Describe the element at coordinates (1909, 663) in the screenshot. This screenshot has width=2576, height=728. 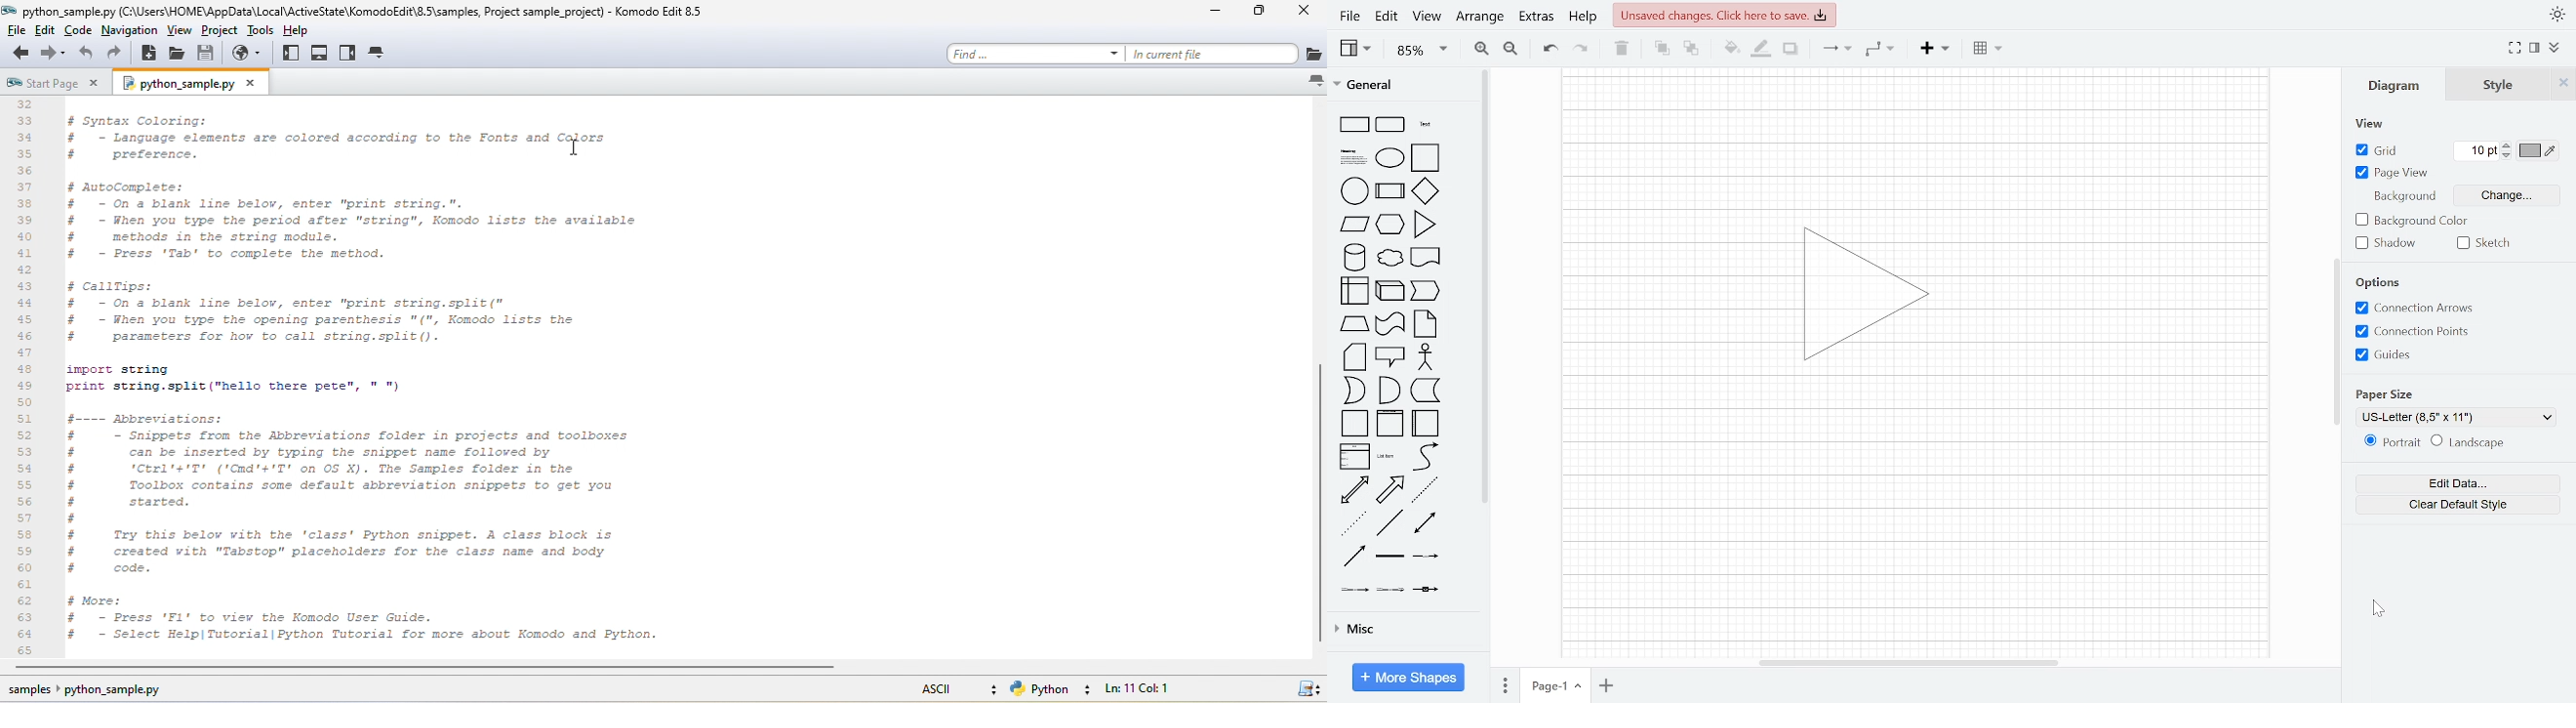
I see `Horizontal slide bar` at that location.